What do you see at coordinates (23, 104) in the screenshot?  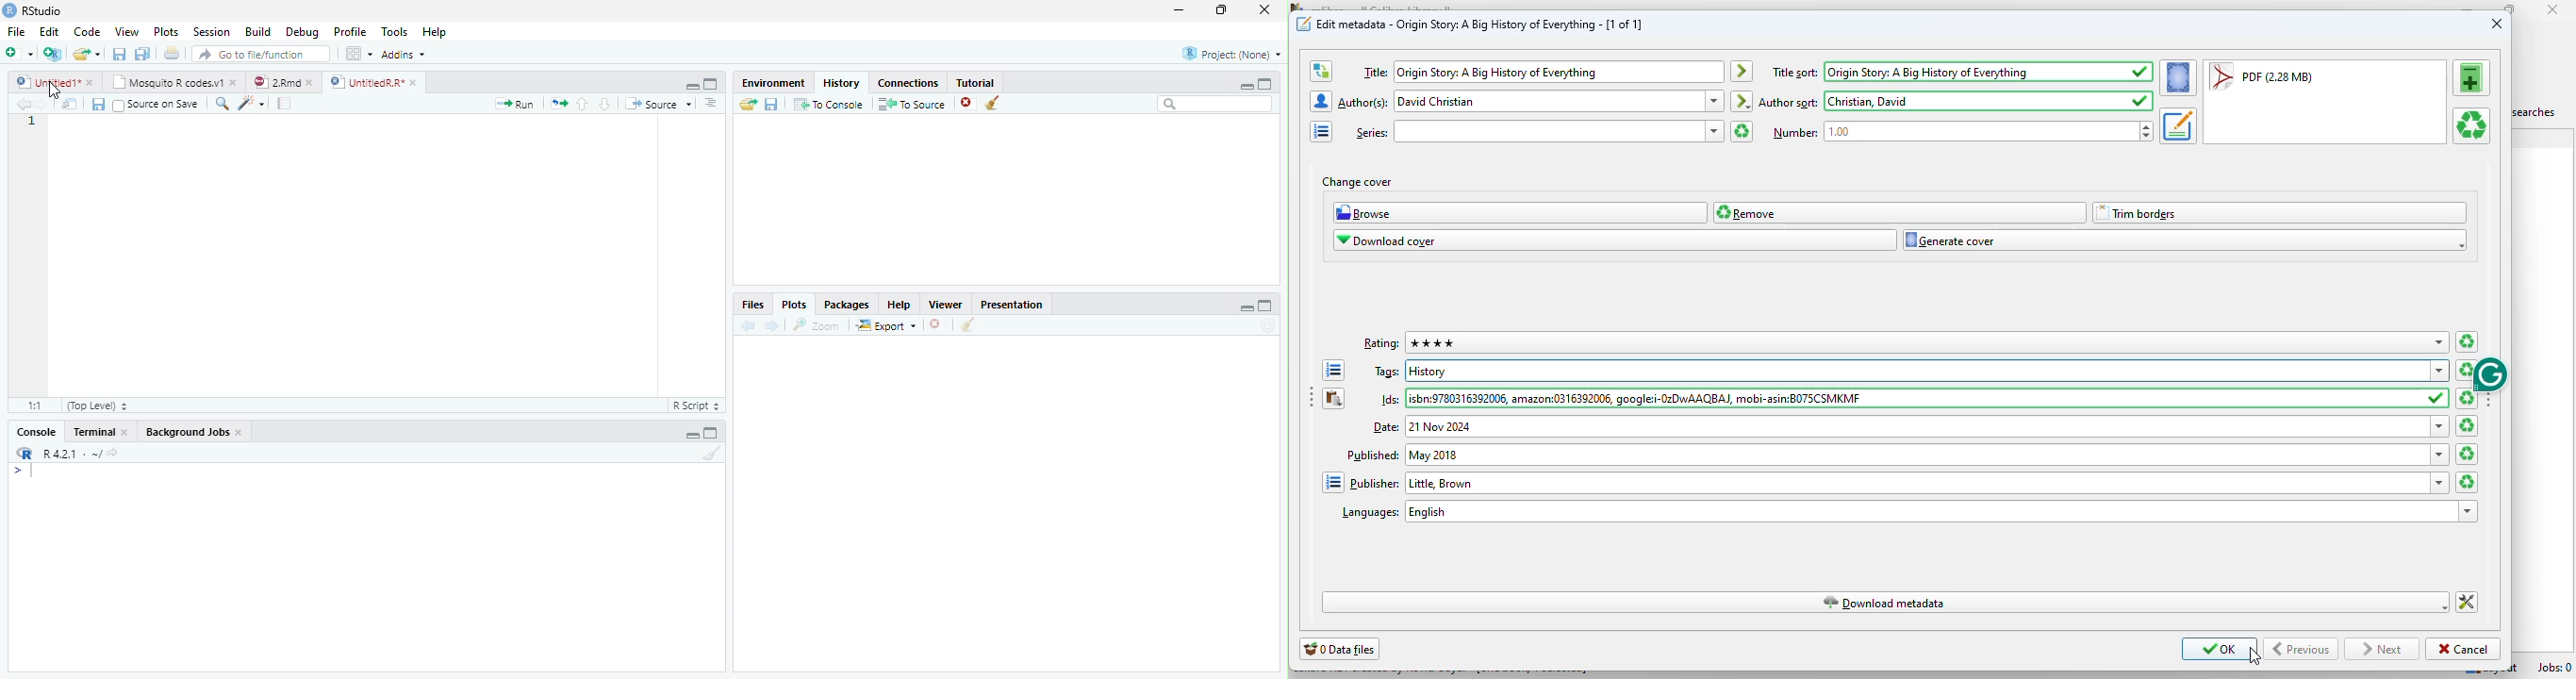 I see `Go back to previous source location` at bounding box center [23, 104].